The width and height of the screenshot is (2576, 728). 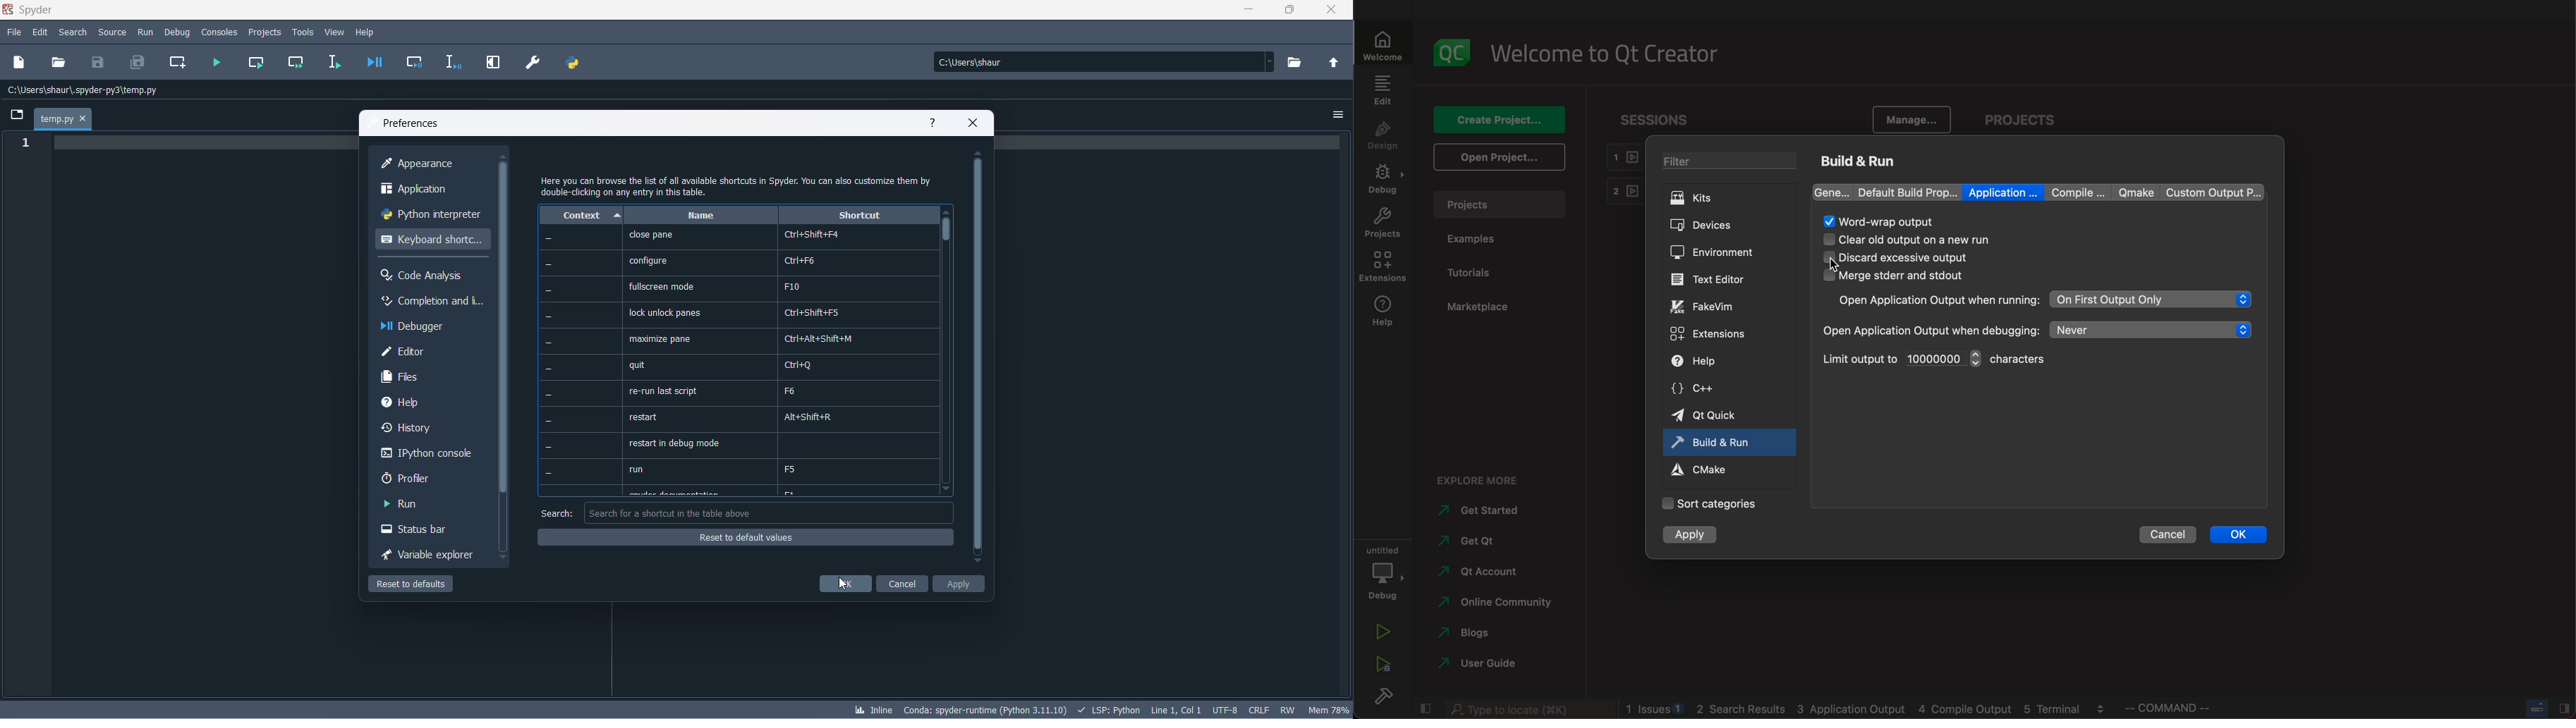 I want to click on edit , so click(x=1384, y=89).